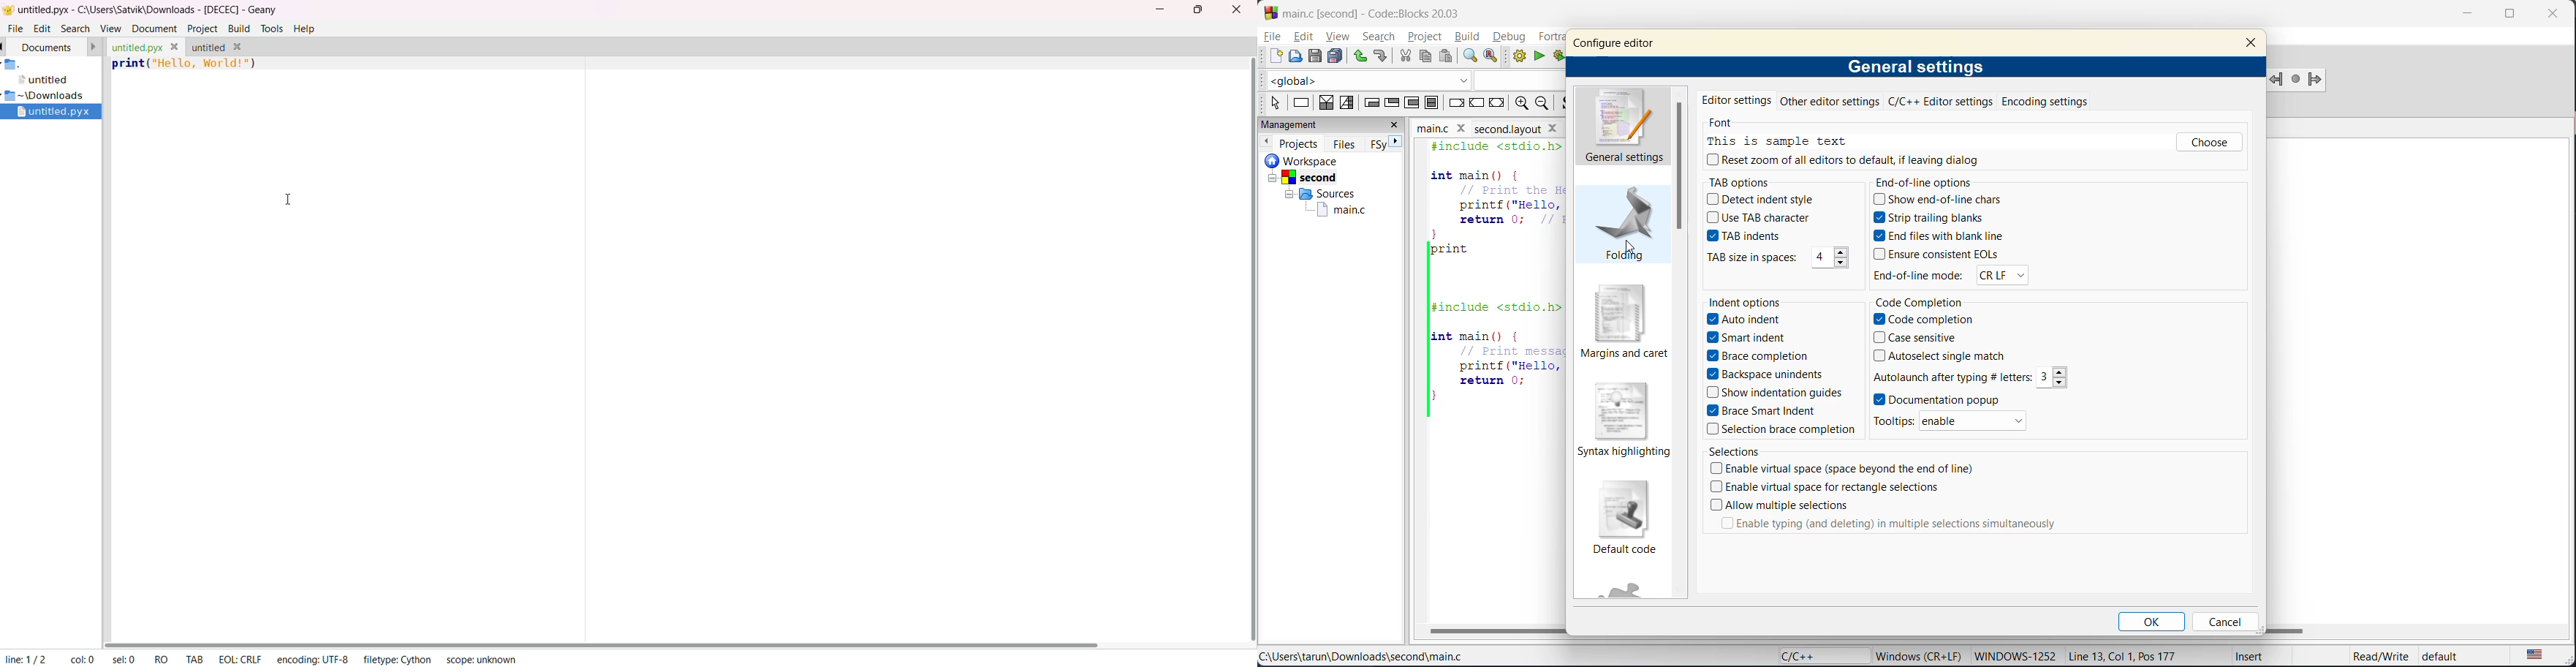  I want to click on edit, so click(1306, 38).